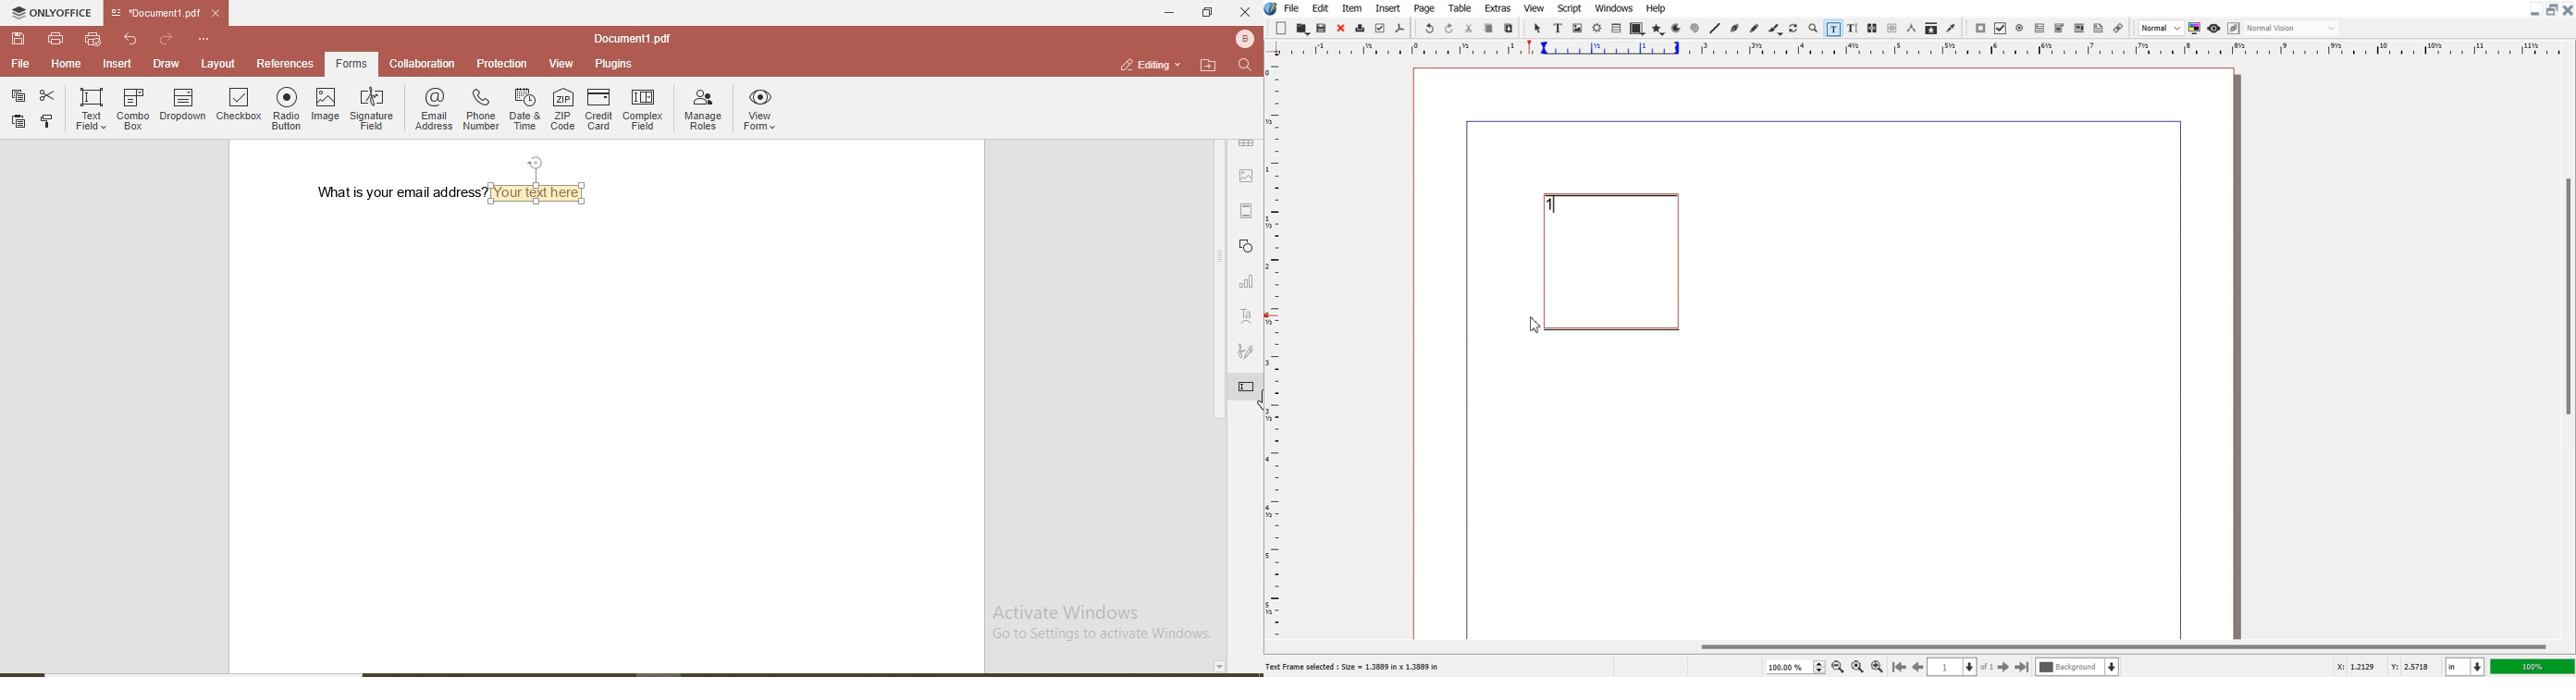 This screenshot has height=700, width=2576. Describe the element at coordinates (1400, 29) in the screenshot. I see `Save as PDF` at that location.